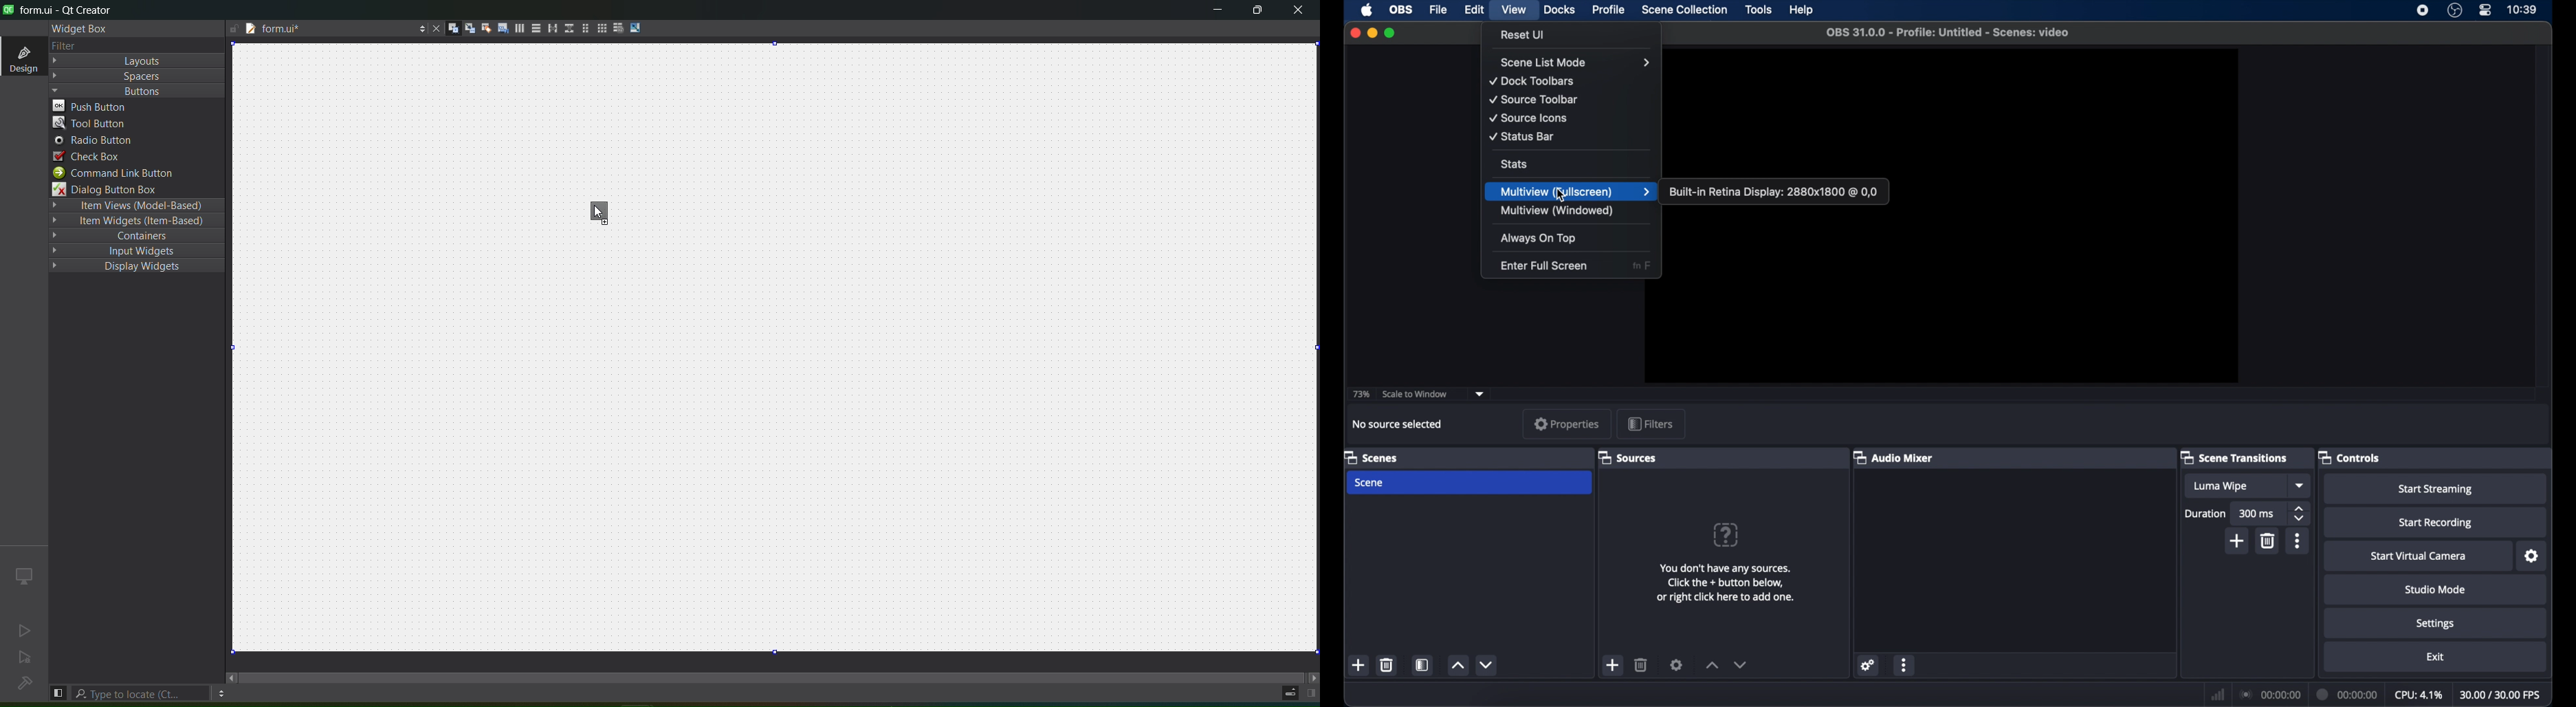  I want to click on Item Widgets, so click(139, 220).